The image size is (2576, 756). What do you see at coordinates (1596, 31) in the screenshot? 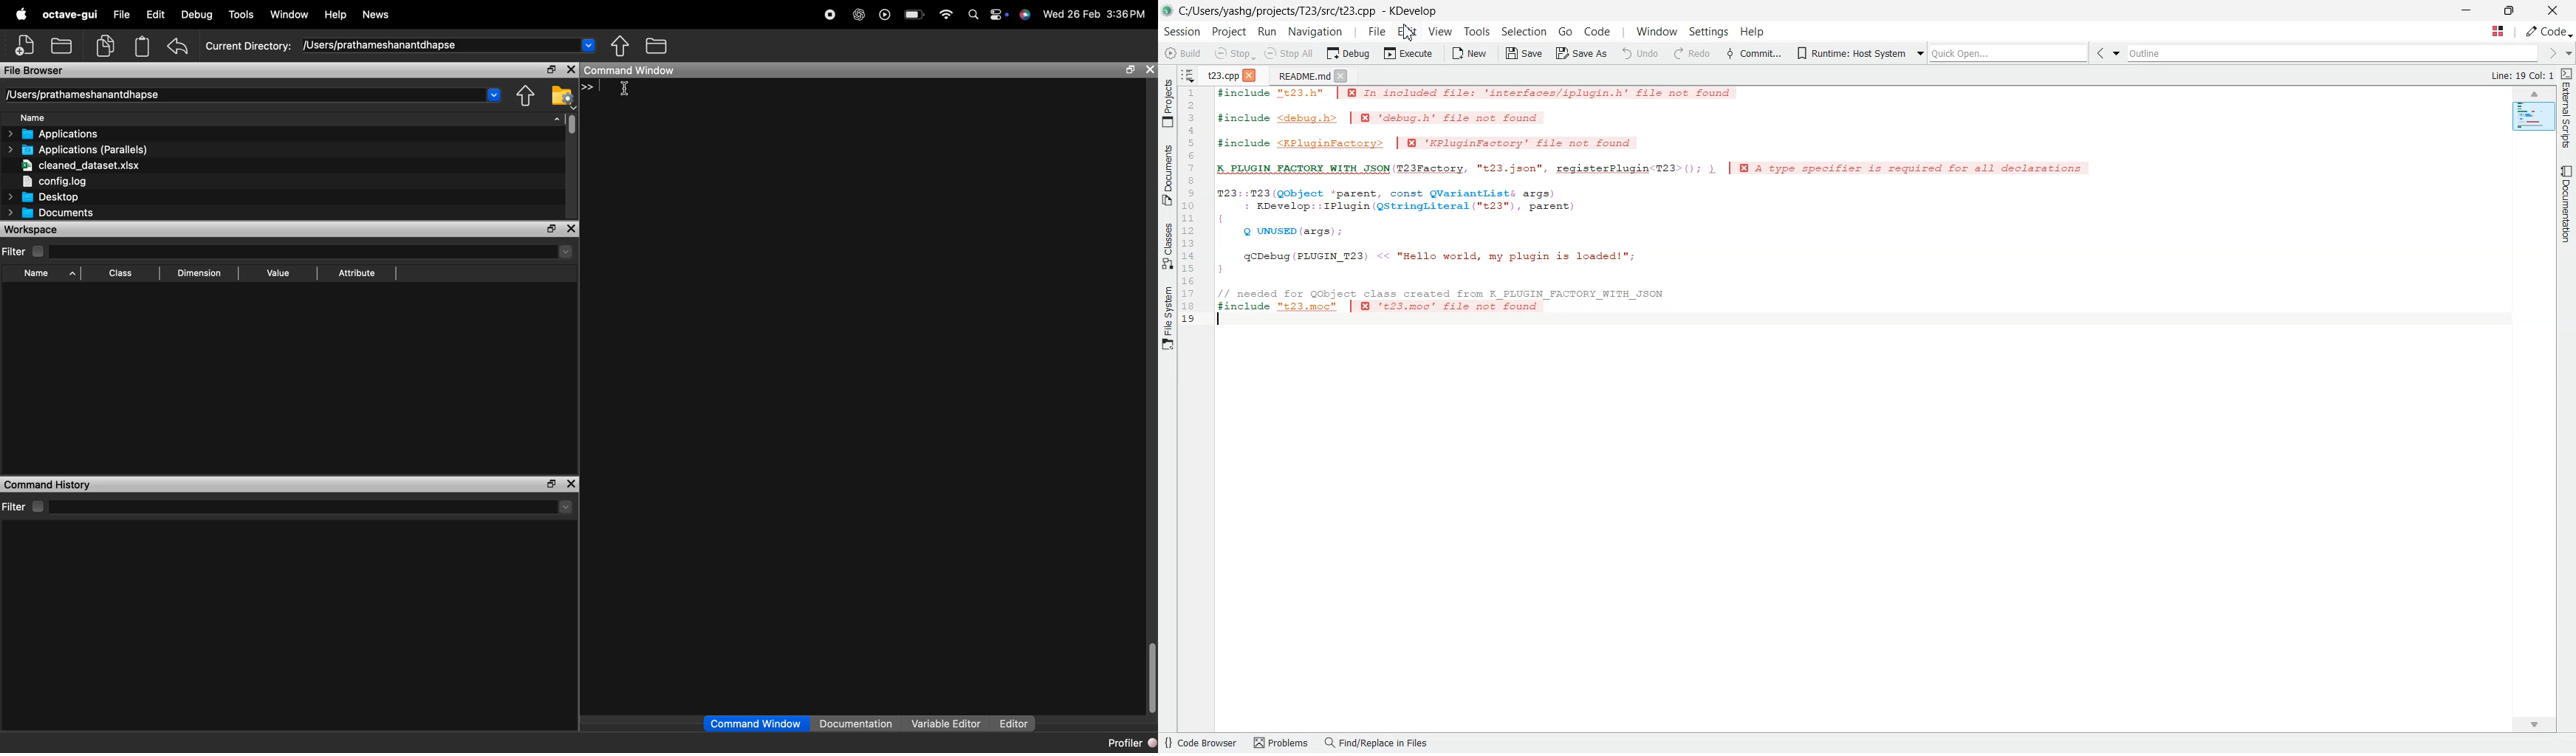
I see `Code` at bounding box center [1596, 31].